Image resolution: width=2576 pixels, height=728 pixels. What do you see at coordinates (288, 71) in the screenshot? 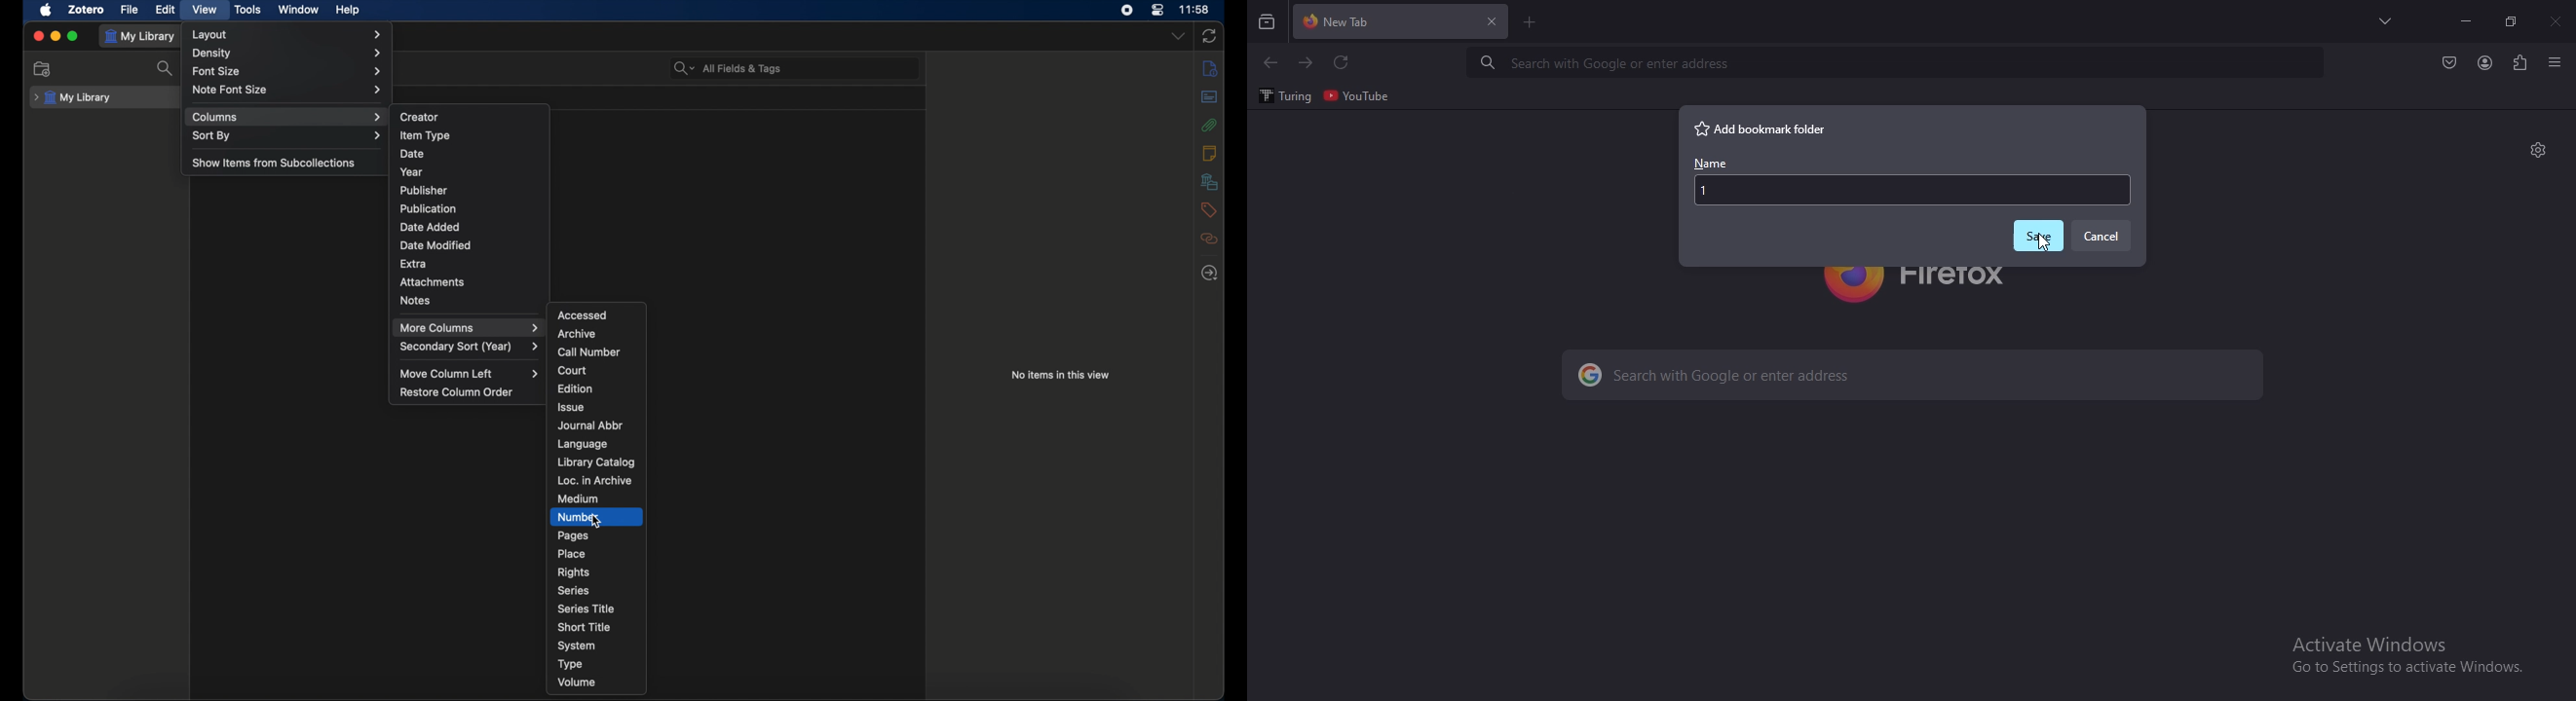
I see `font size` at bounding box center [288, 71].